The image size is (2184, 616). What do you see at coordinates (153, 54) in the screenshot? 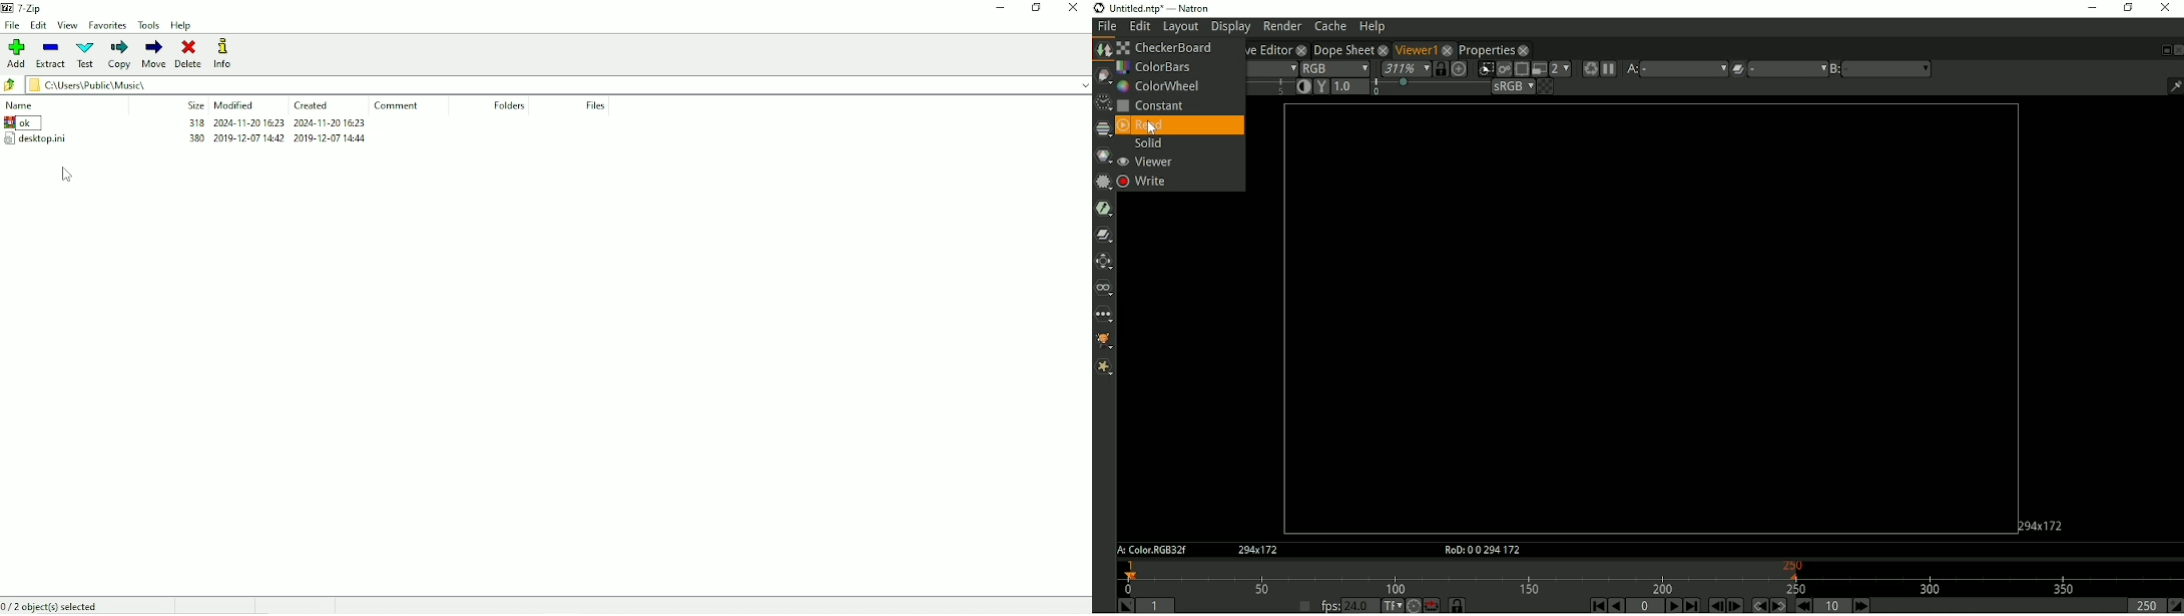
I see `Move` at bounding box center [153, 54].